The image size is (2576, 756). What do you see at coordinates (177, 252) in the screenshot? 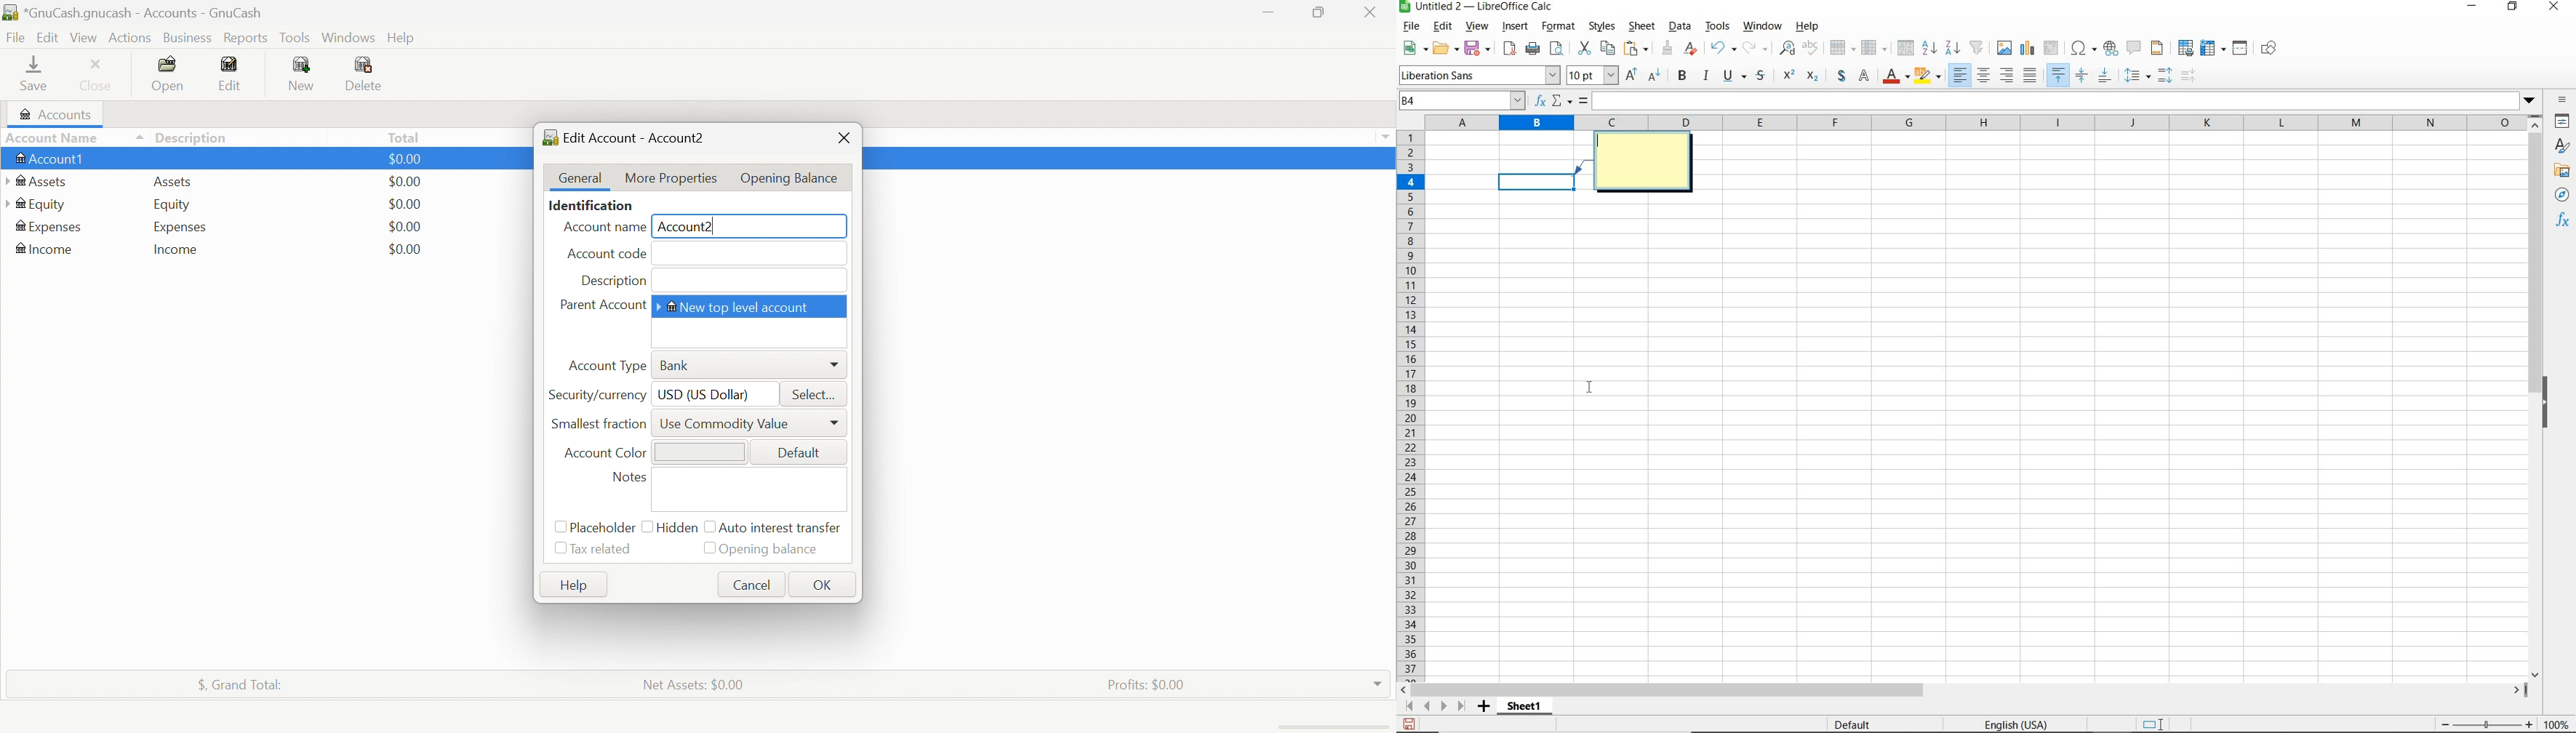
I see `Income` at bounding box center [177, 252].